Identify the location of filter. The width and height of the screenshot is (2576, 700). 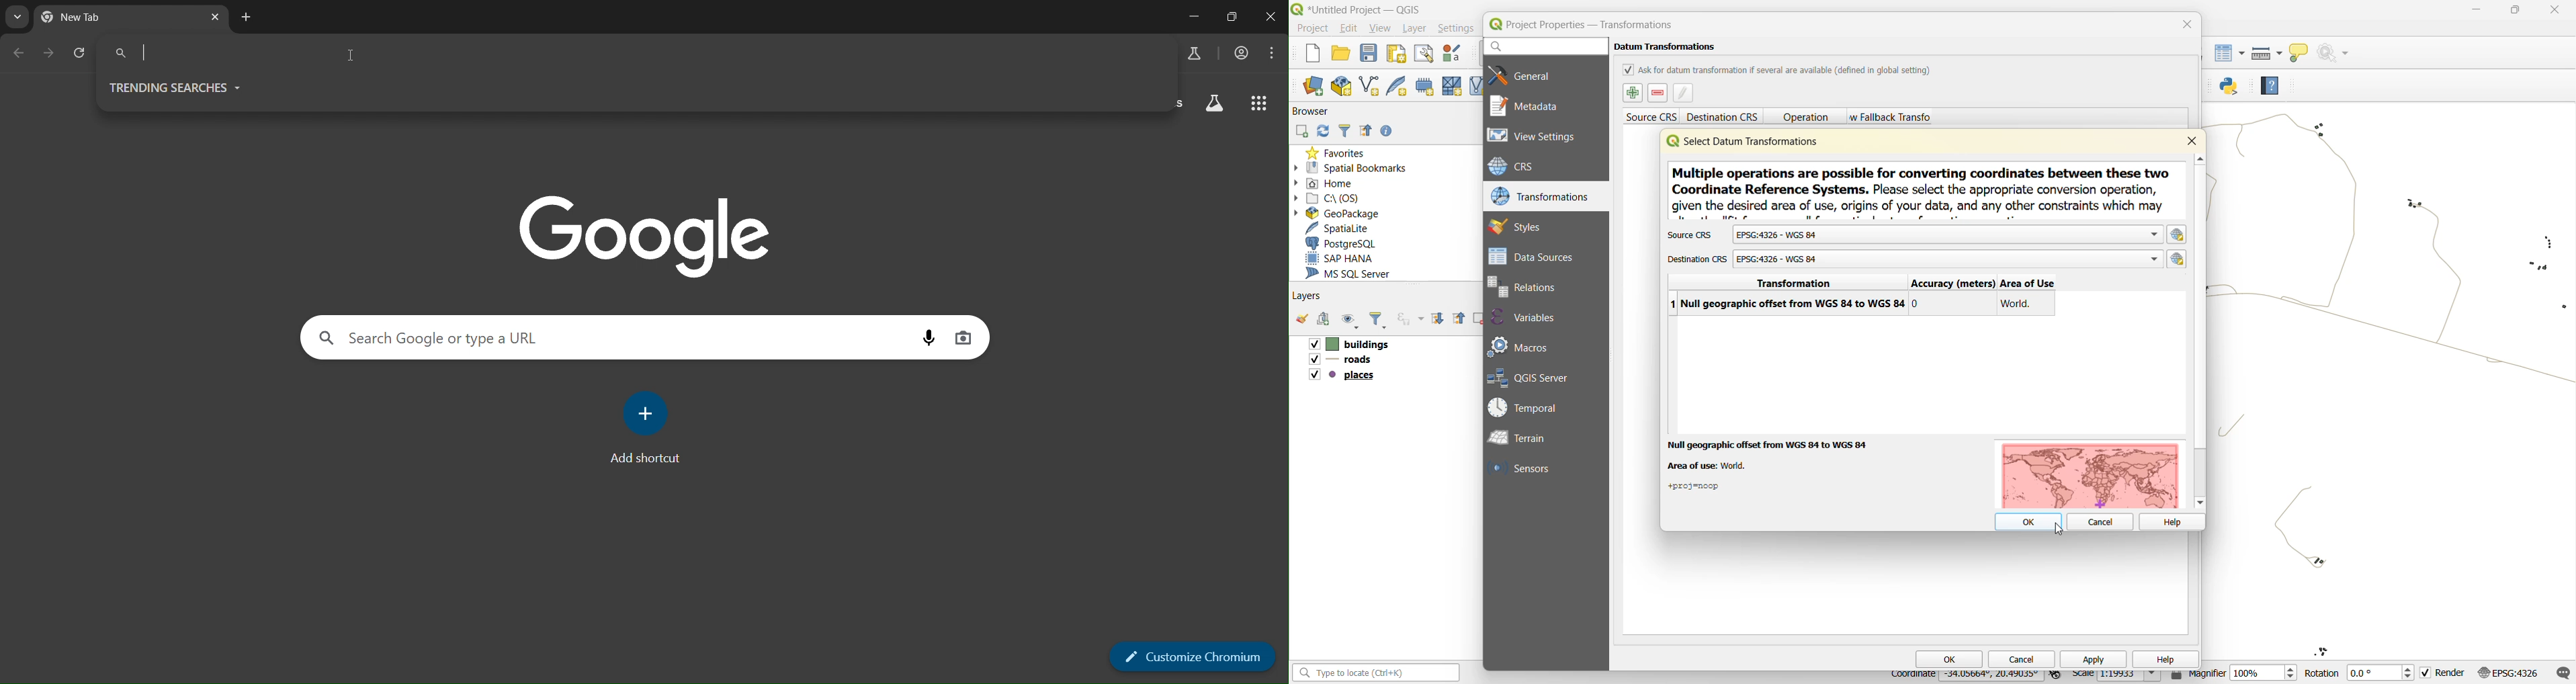
(1379, 321).